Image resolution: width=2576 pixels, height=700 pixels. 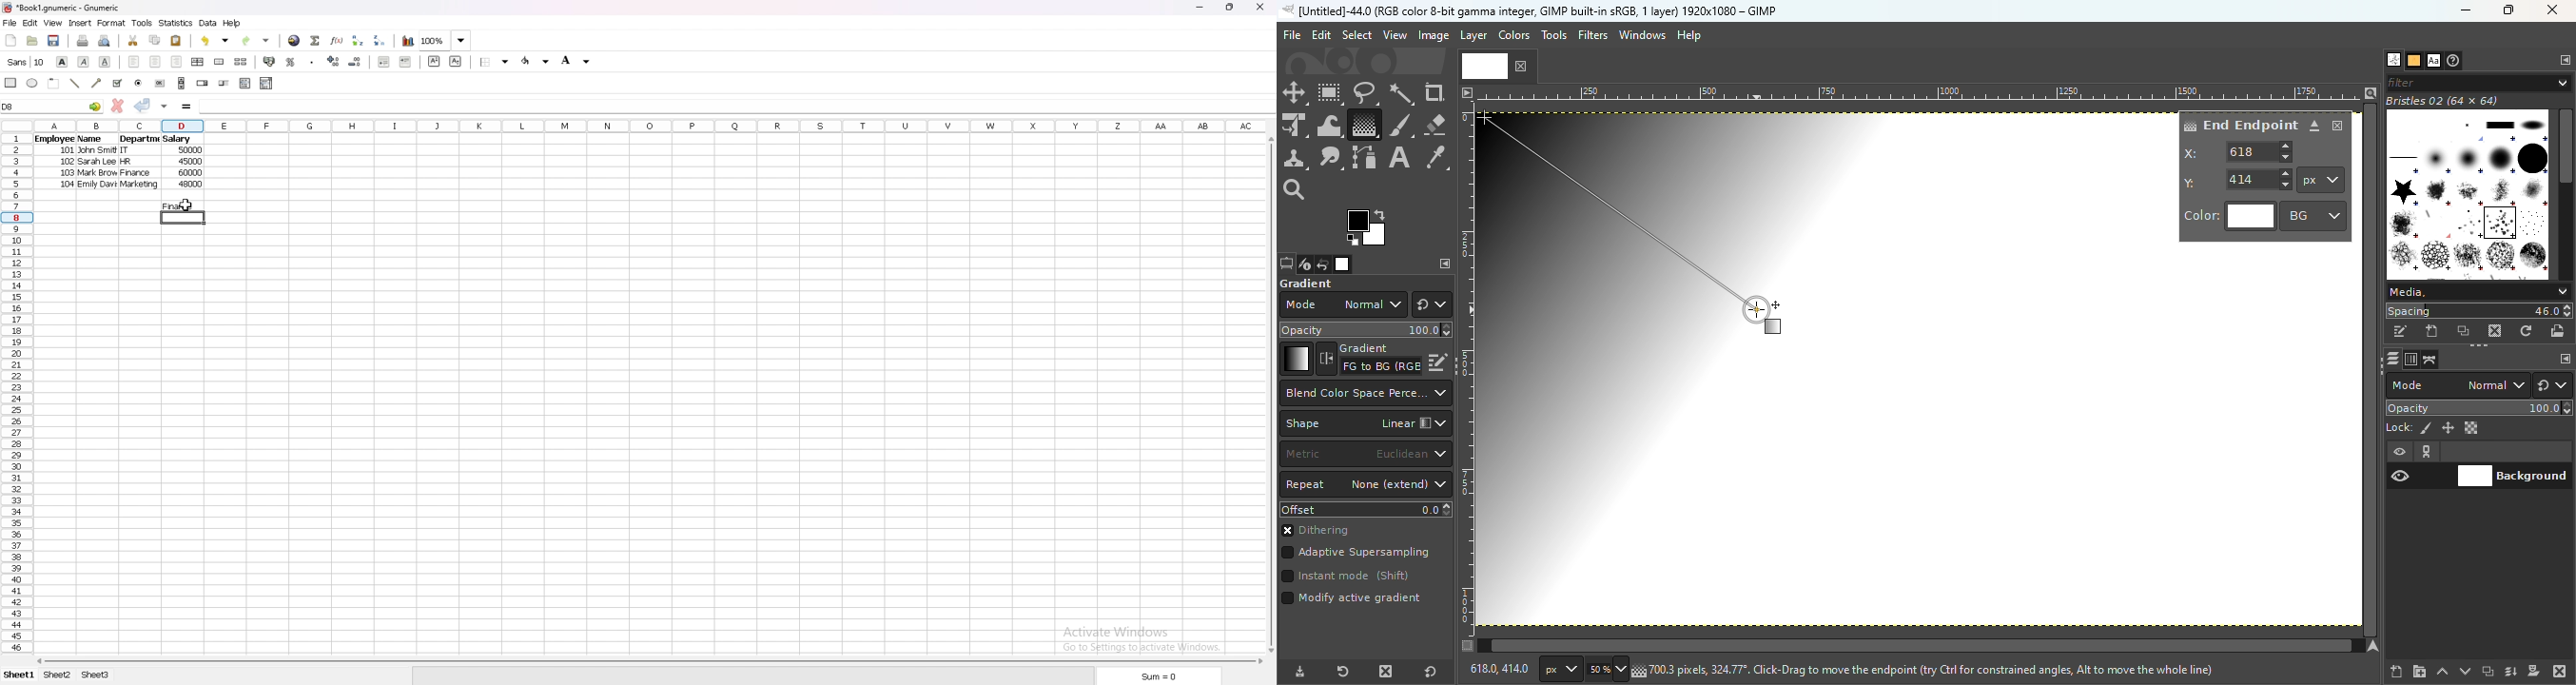 What do you see at coordinates (495, 62) in the screenshot?
I see `border` at bounding box center [495, 62].